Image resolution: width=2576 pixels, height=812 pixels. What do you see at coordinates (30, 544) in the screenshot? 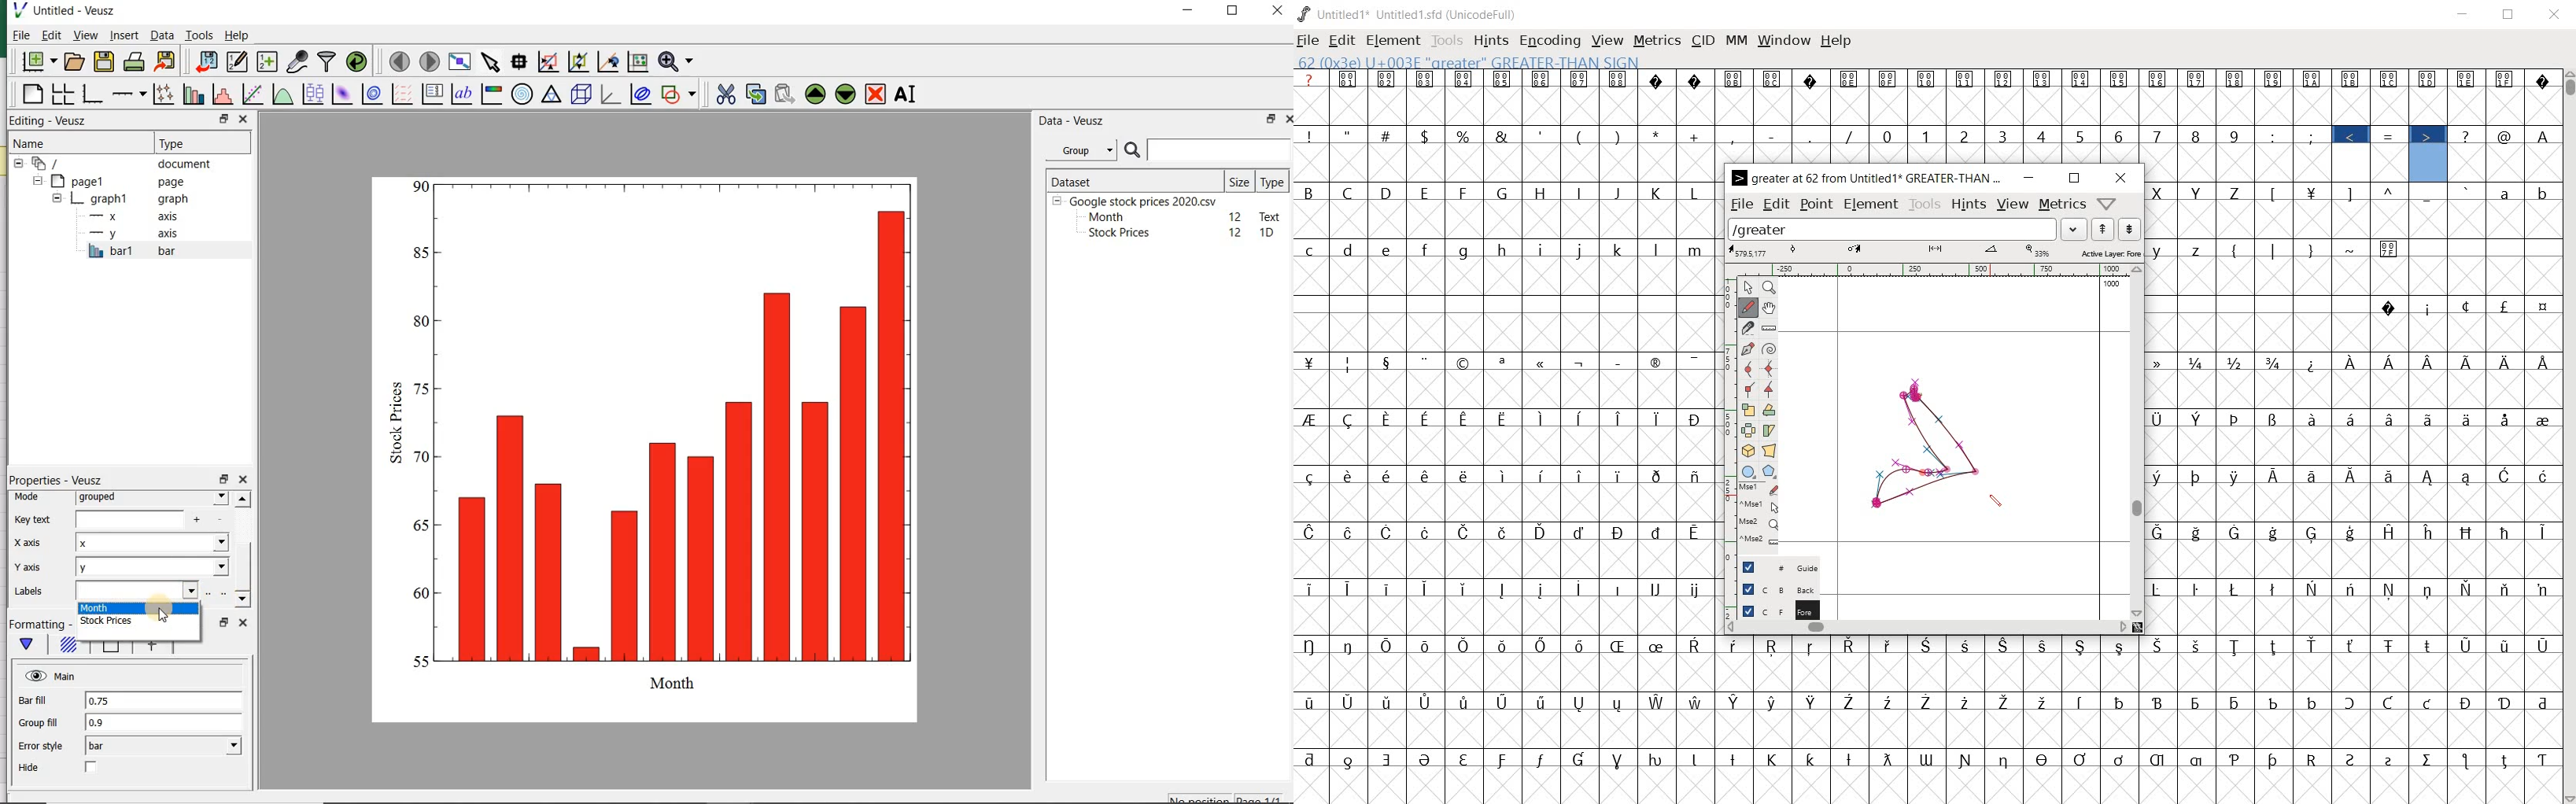
I see `x-axis` at bounding box center [30, 544].